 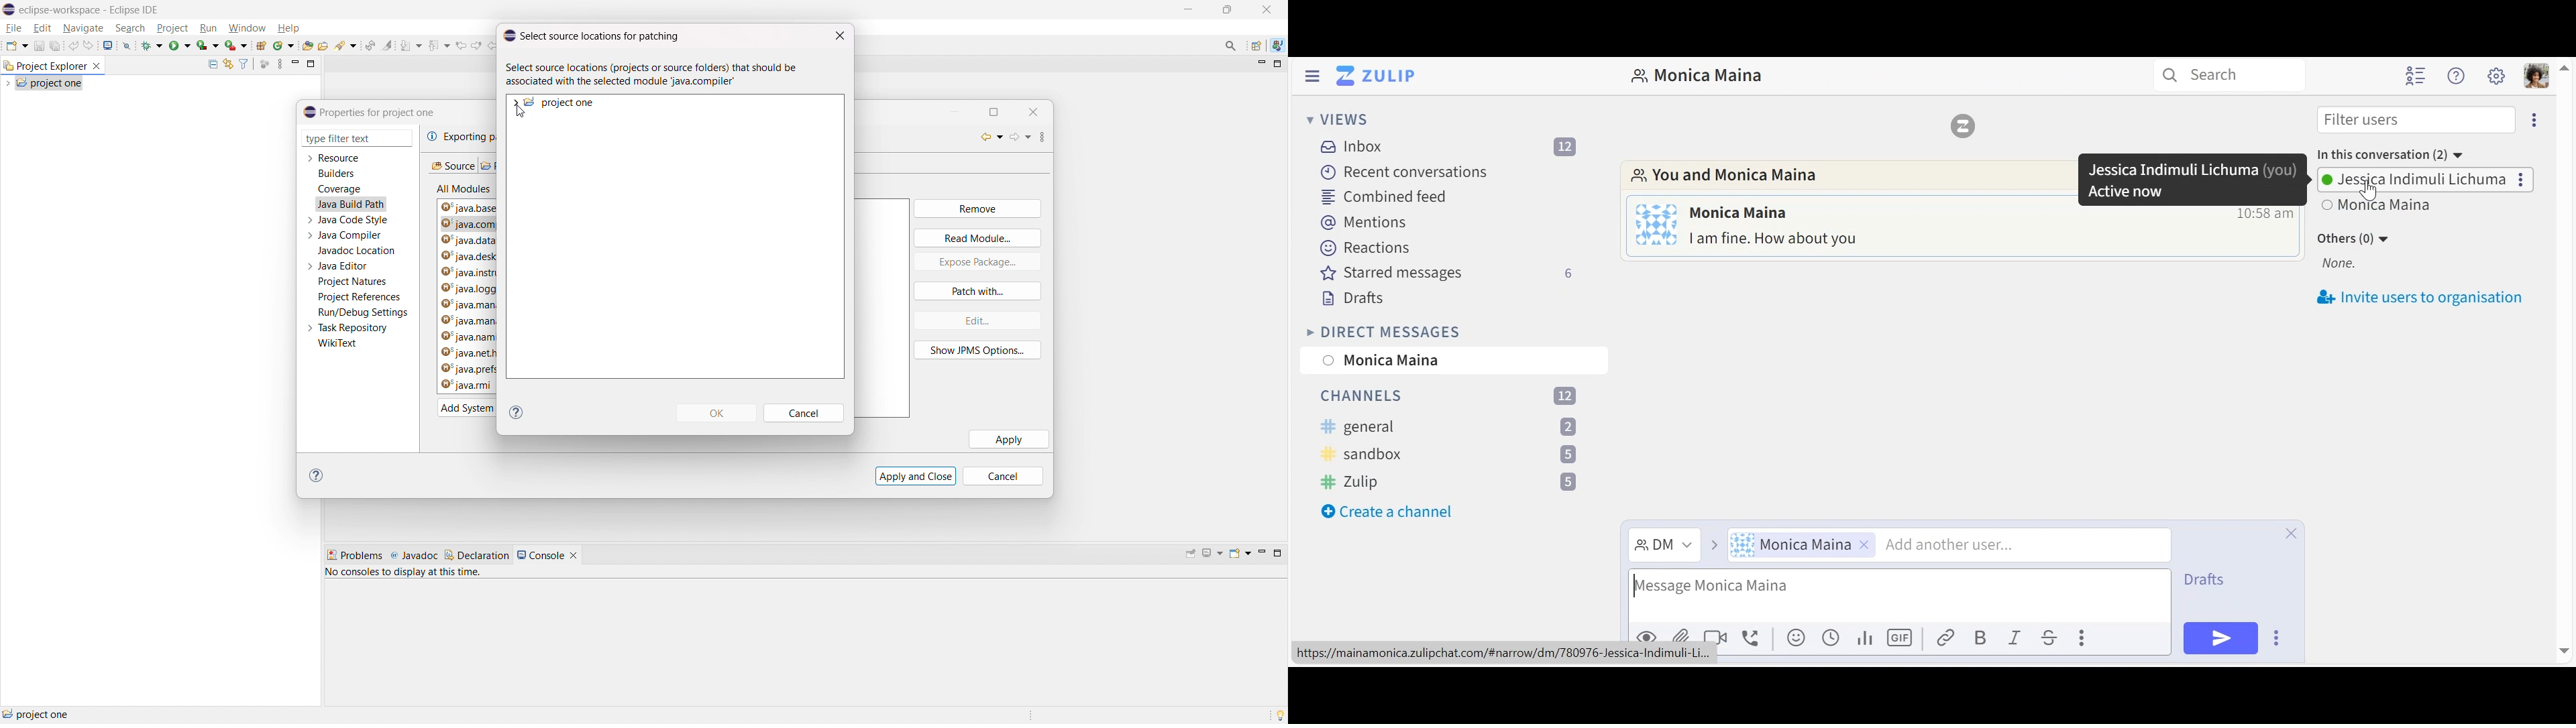 What do you see at coordinates (1901, 639) in the screenshot?
I see `Add GIF` at bounding box center [1901, 639].